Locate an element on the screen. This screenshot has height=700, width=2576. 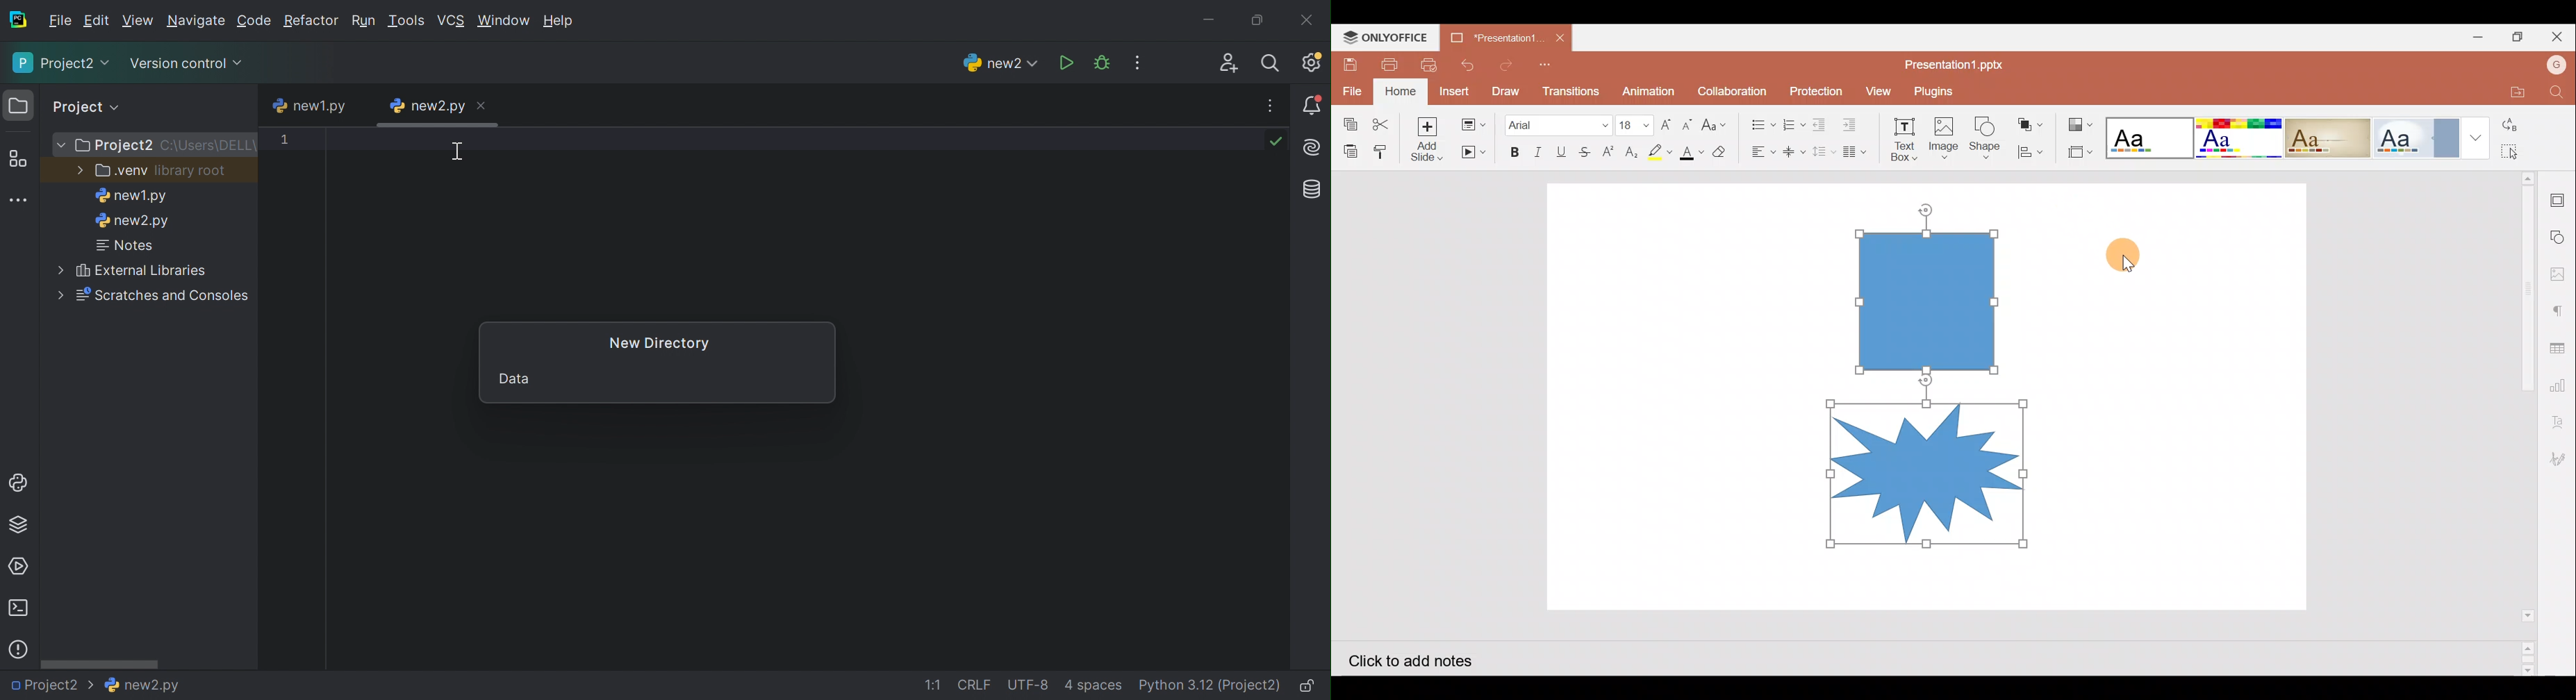
Paragraph settings is located at coordinates (2560, 308).